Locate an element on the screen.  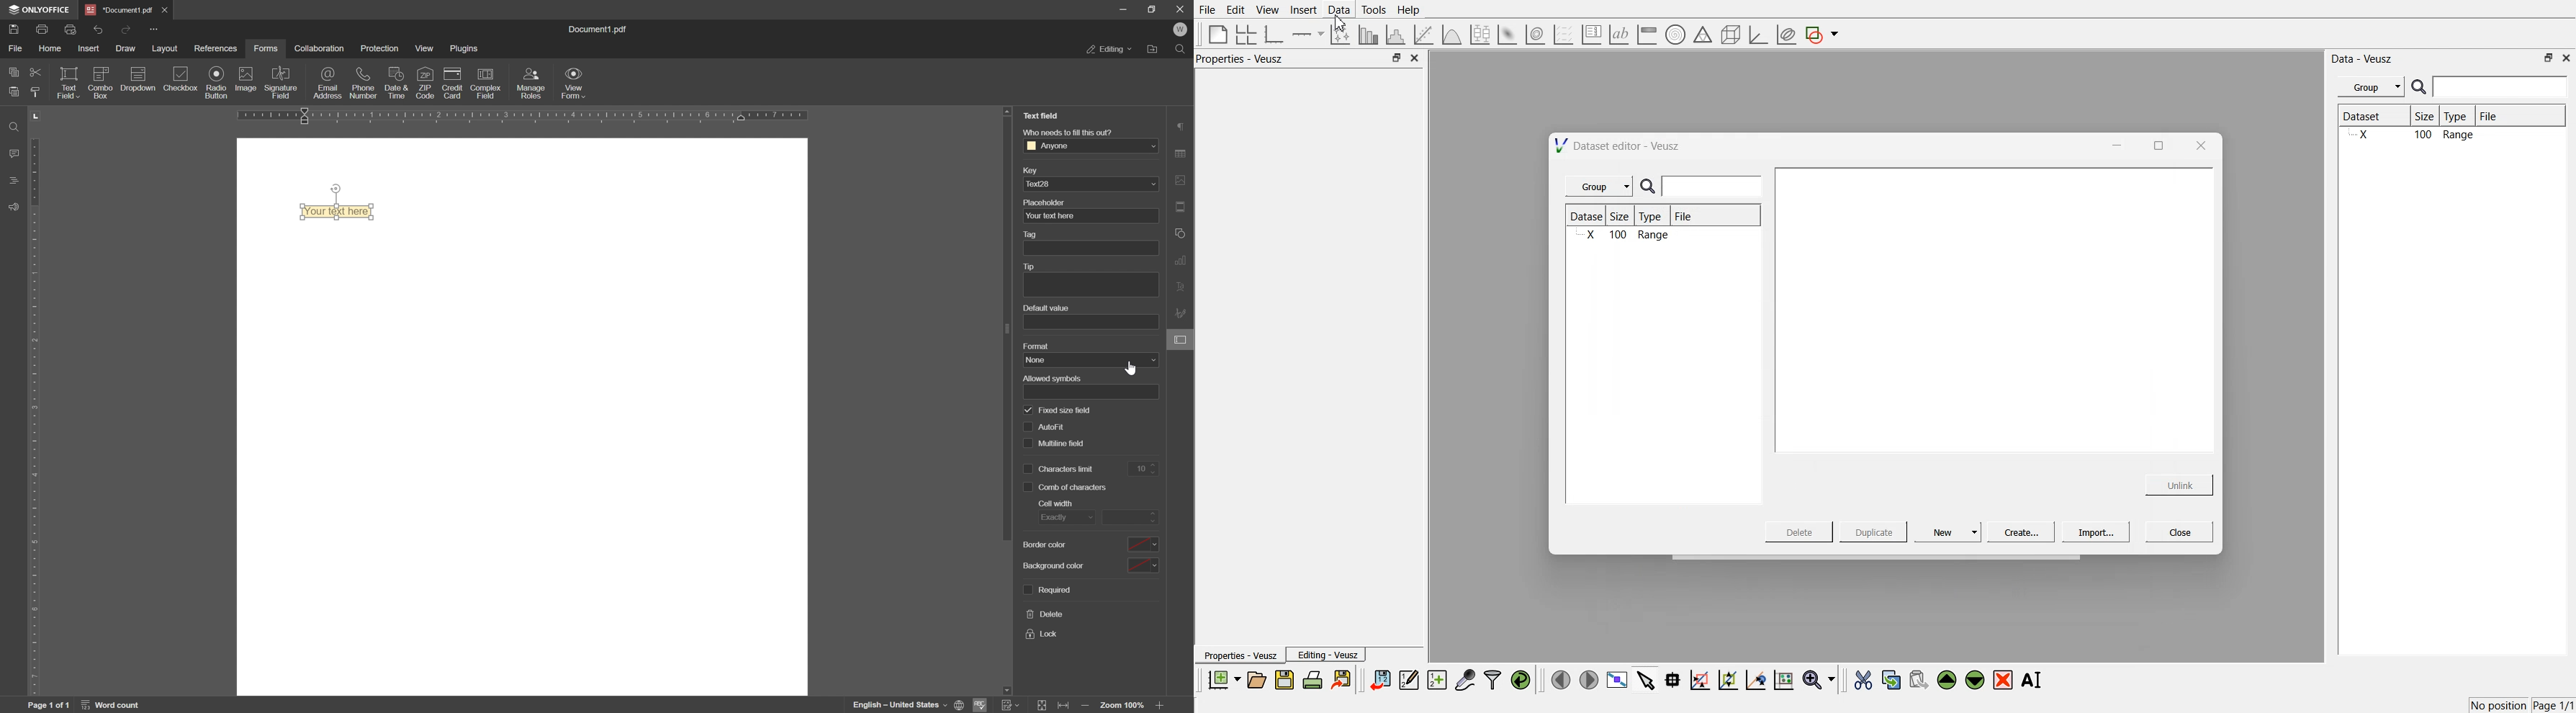
fit a function is located at coordinates (1425, 33).